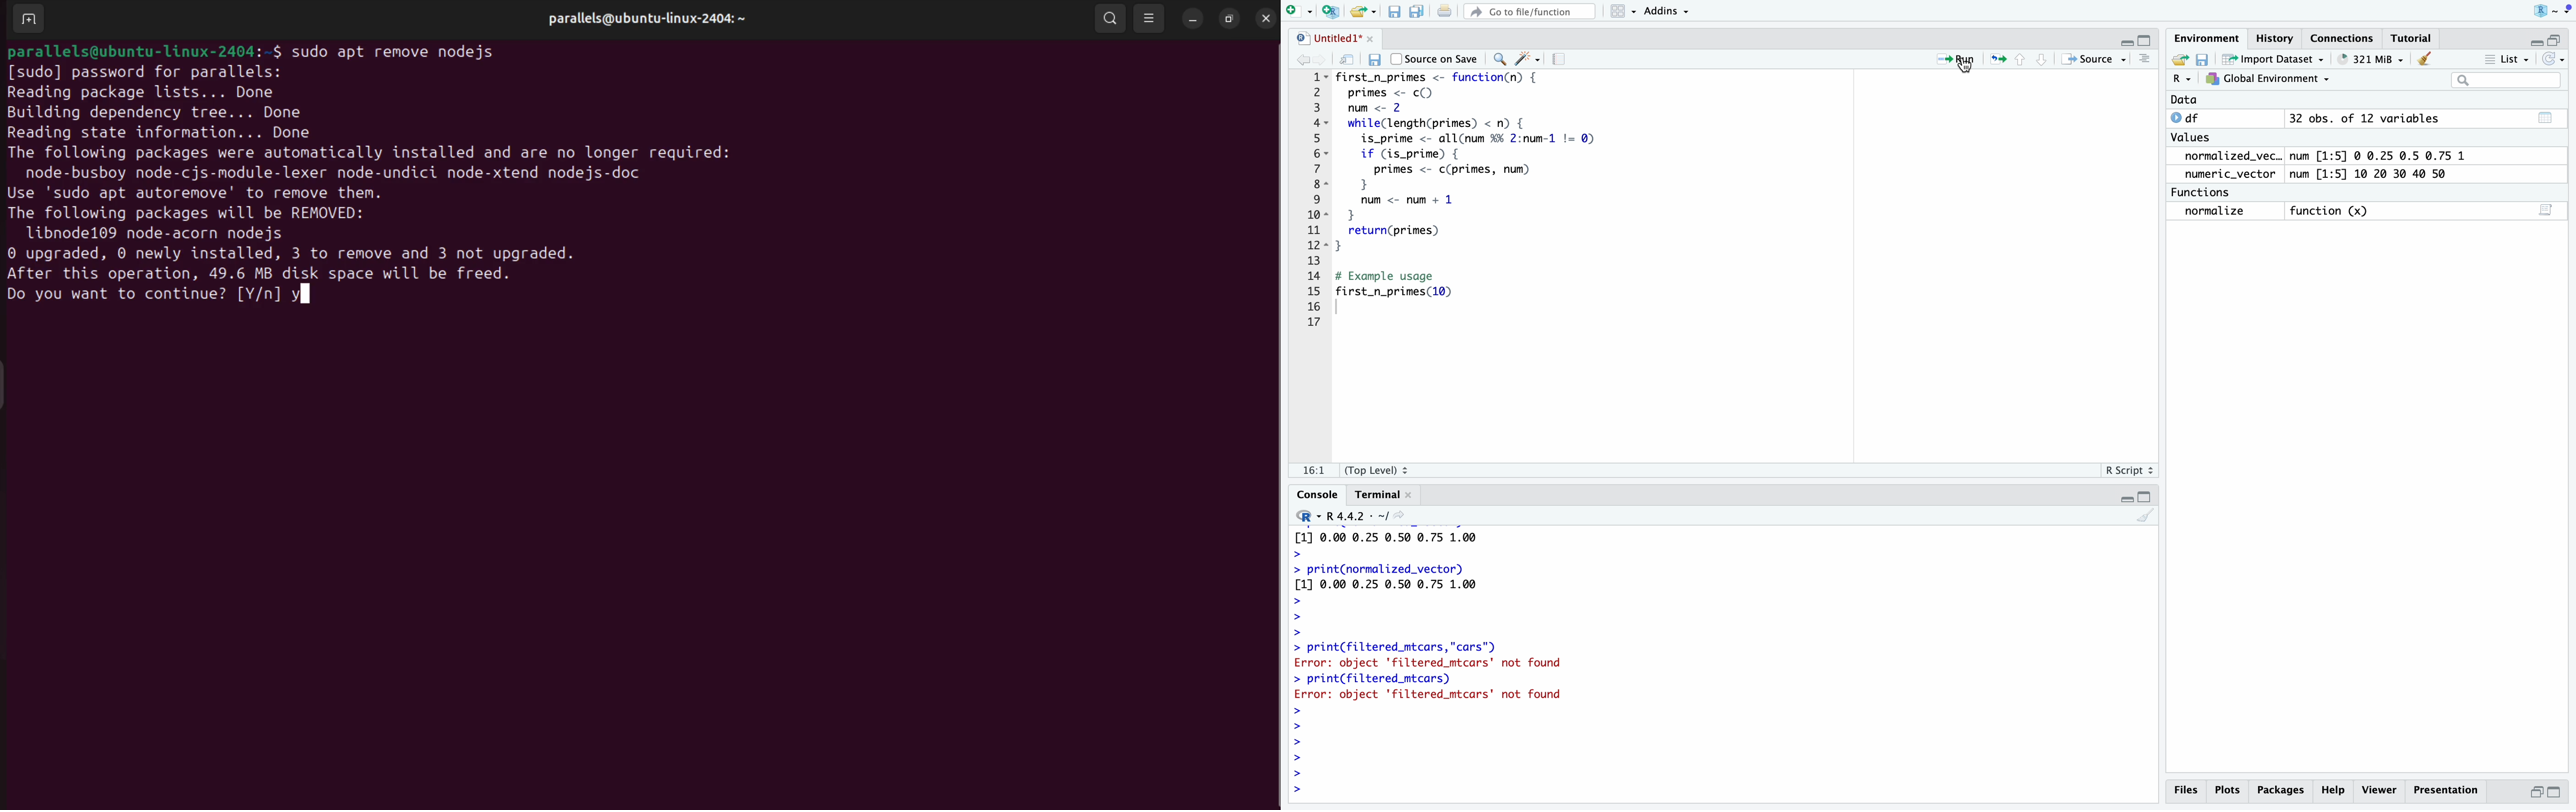 Image resolution: width=2576 pixels, height=812 pixels. Describe the element at coordinates (1376, 55) in the screenshot. I see `save` at that location.